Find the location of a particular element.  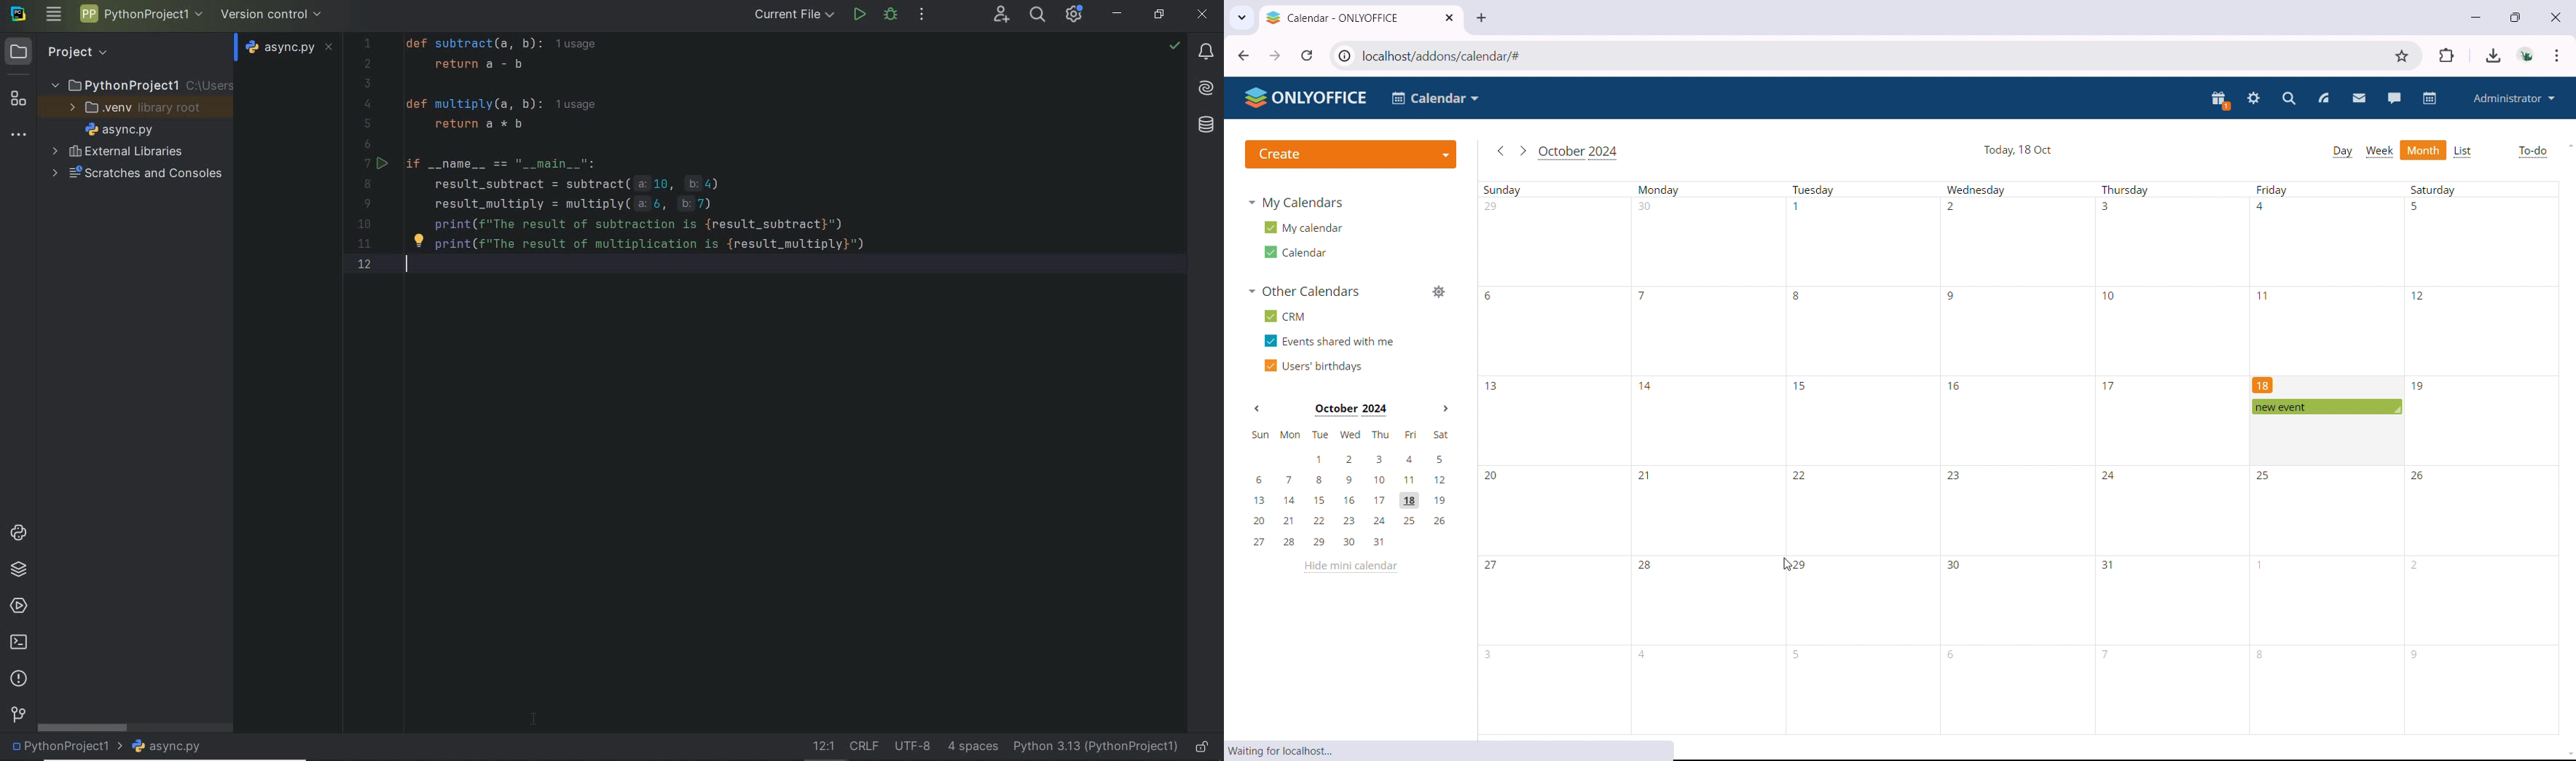

downloads is located at coordinates (2494, 56).